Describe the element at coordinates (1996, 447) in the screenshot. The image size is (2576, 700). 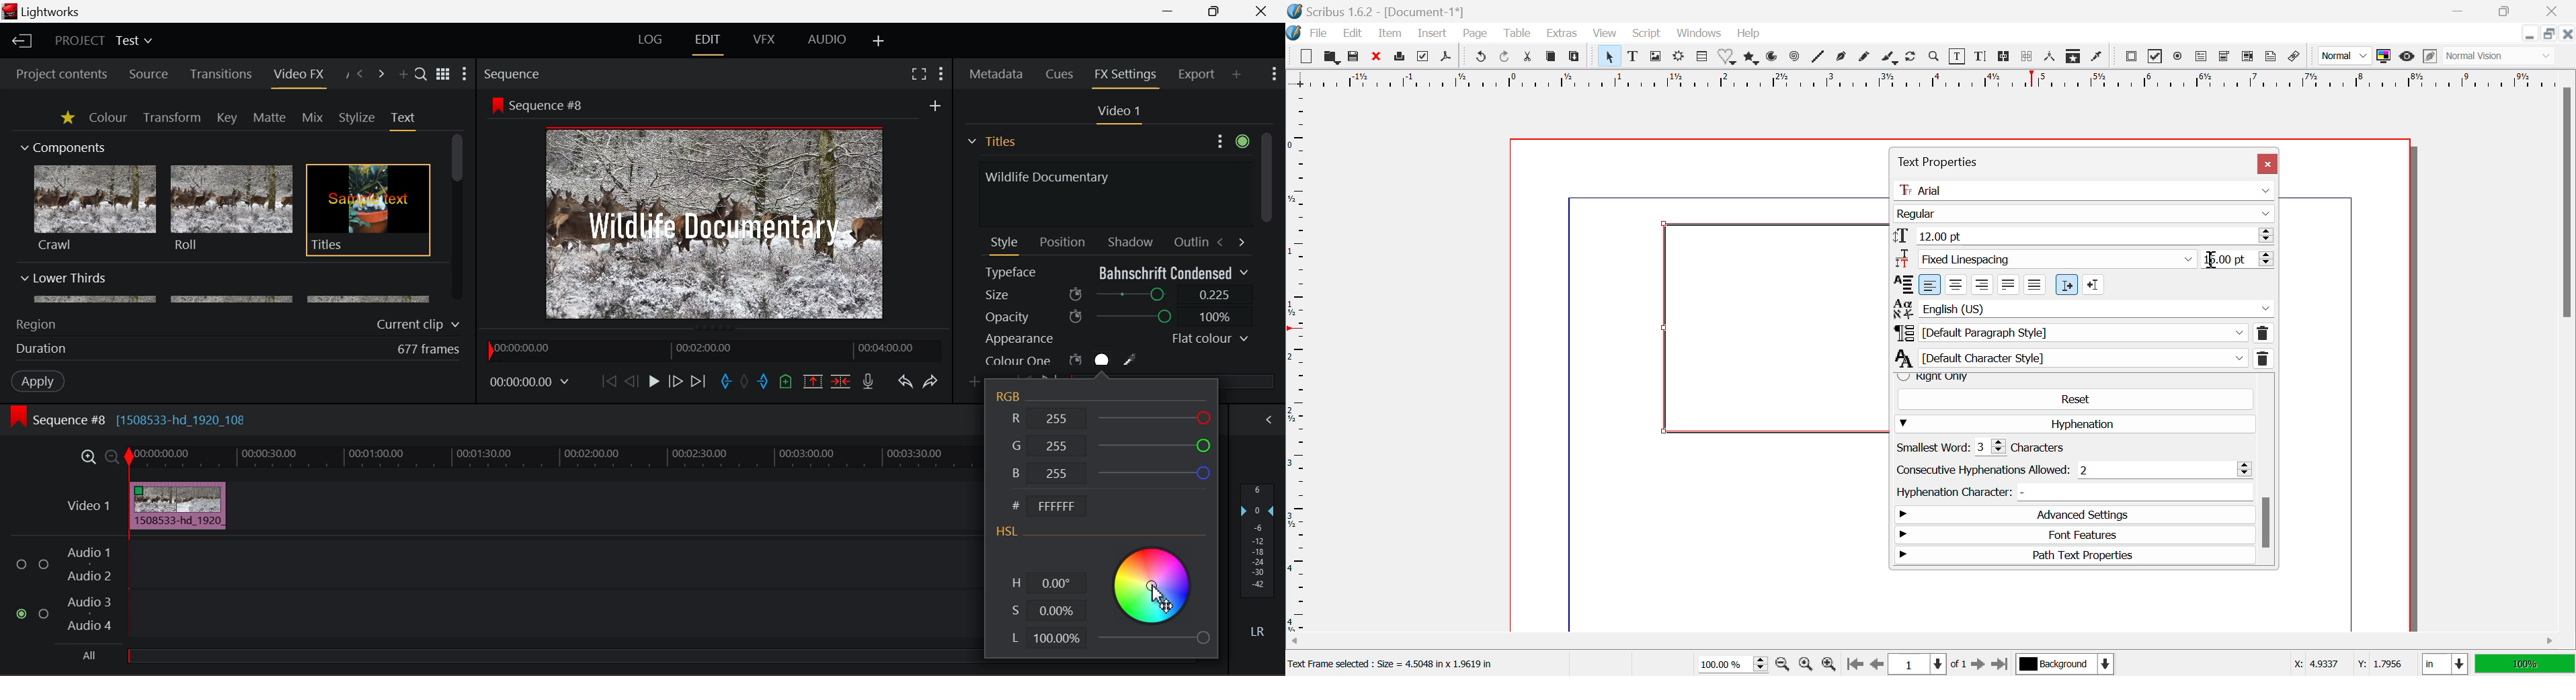
I see `Smallest word: 3 characters` at that location.